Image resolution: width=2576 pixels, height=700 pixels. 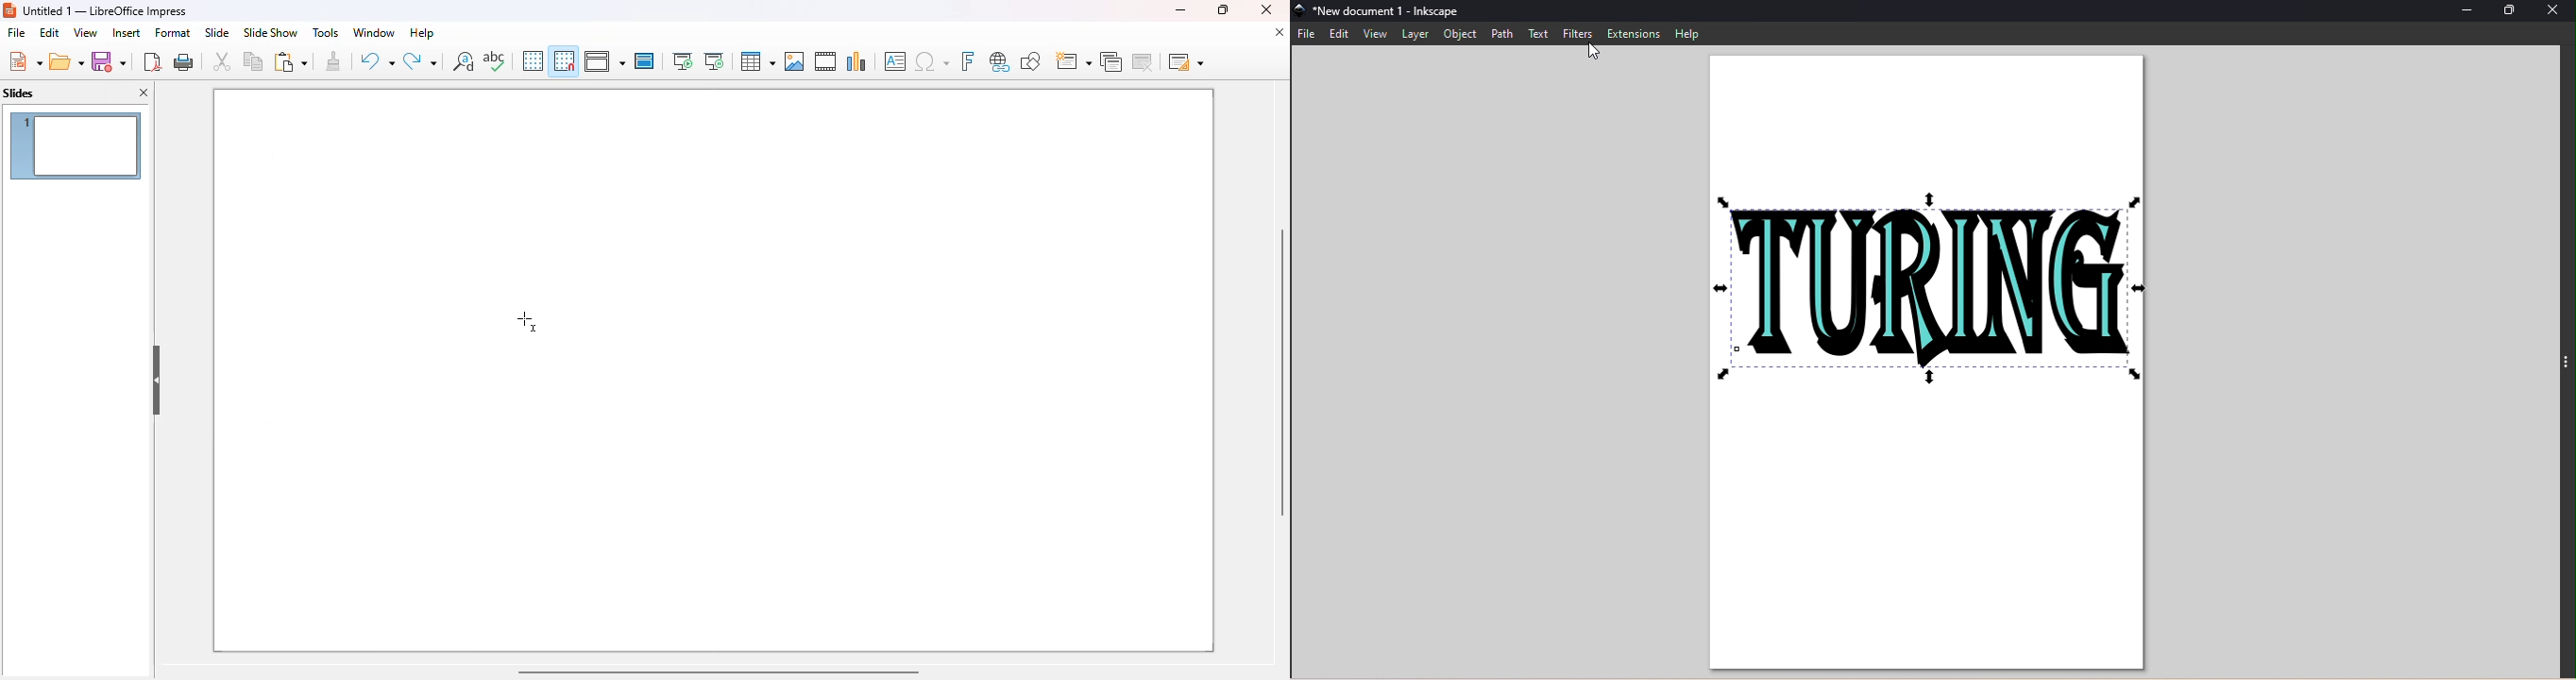 I want to click on Path, so click(x=1501, y=35).